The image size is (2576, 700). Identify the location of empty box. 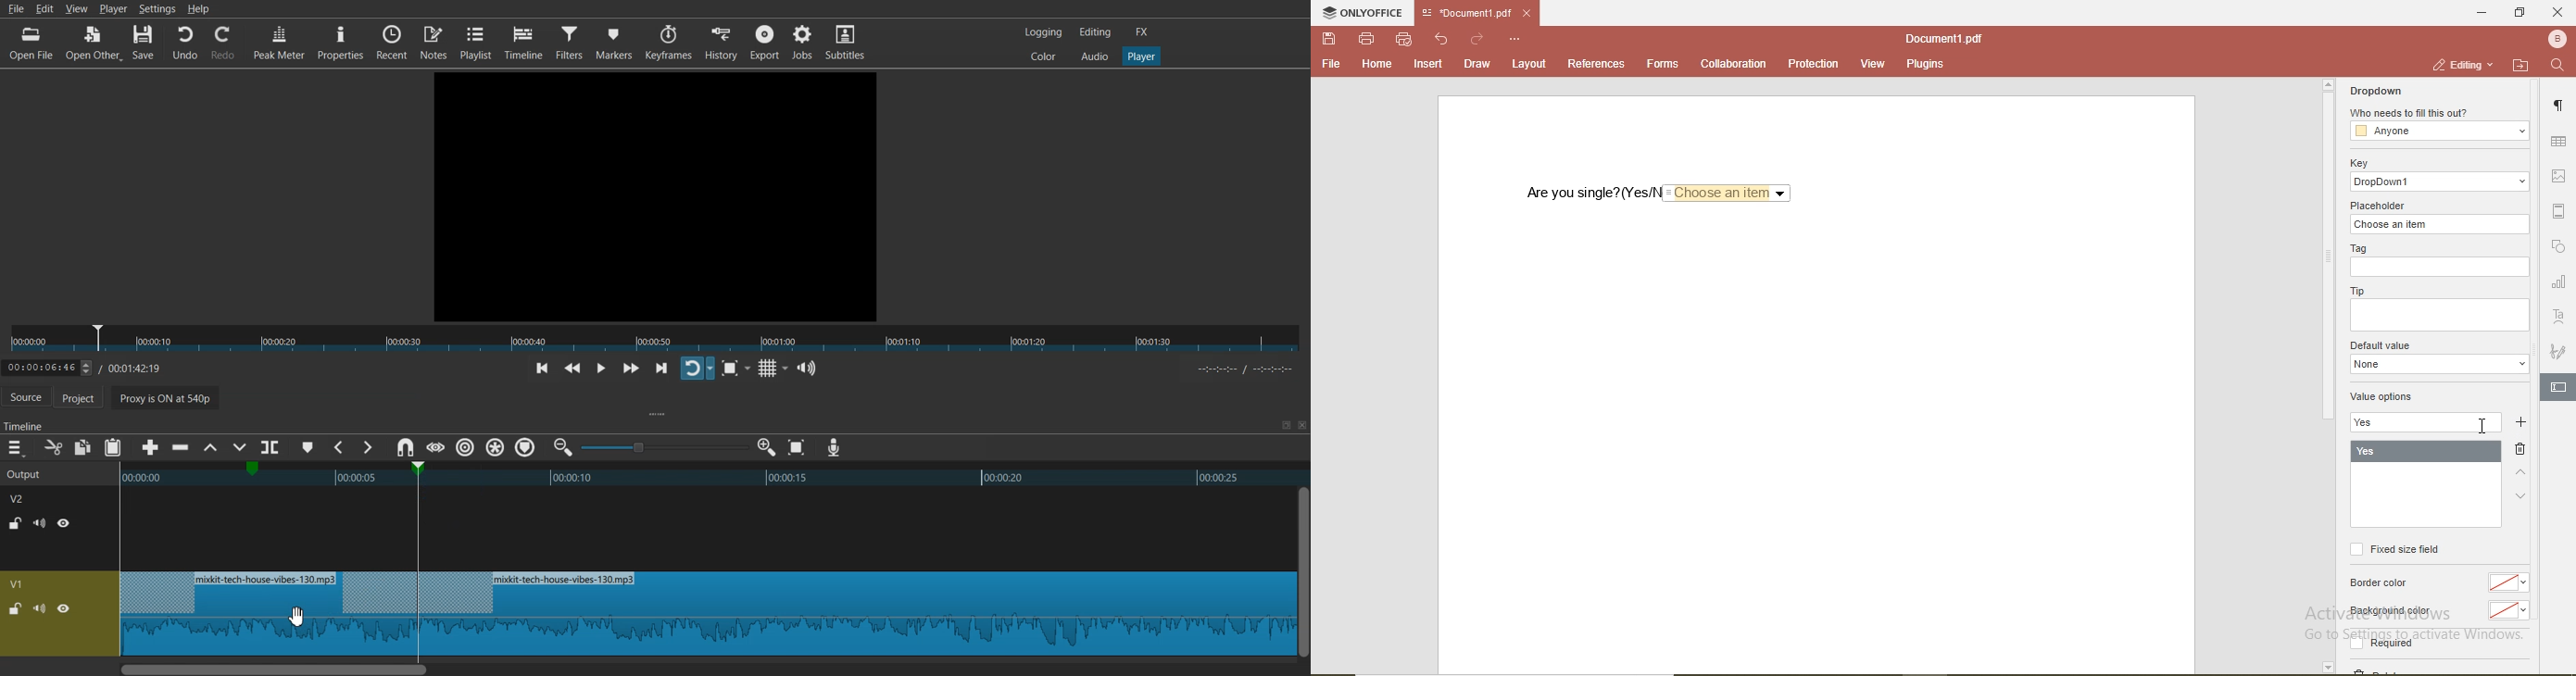
(2442, 315).